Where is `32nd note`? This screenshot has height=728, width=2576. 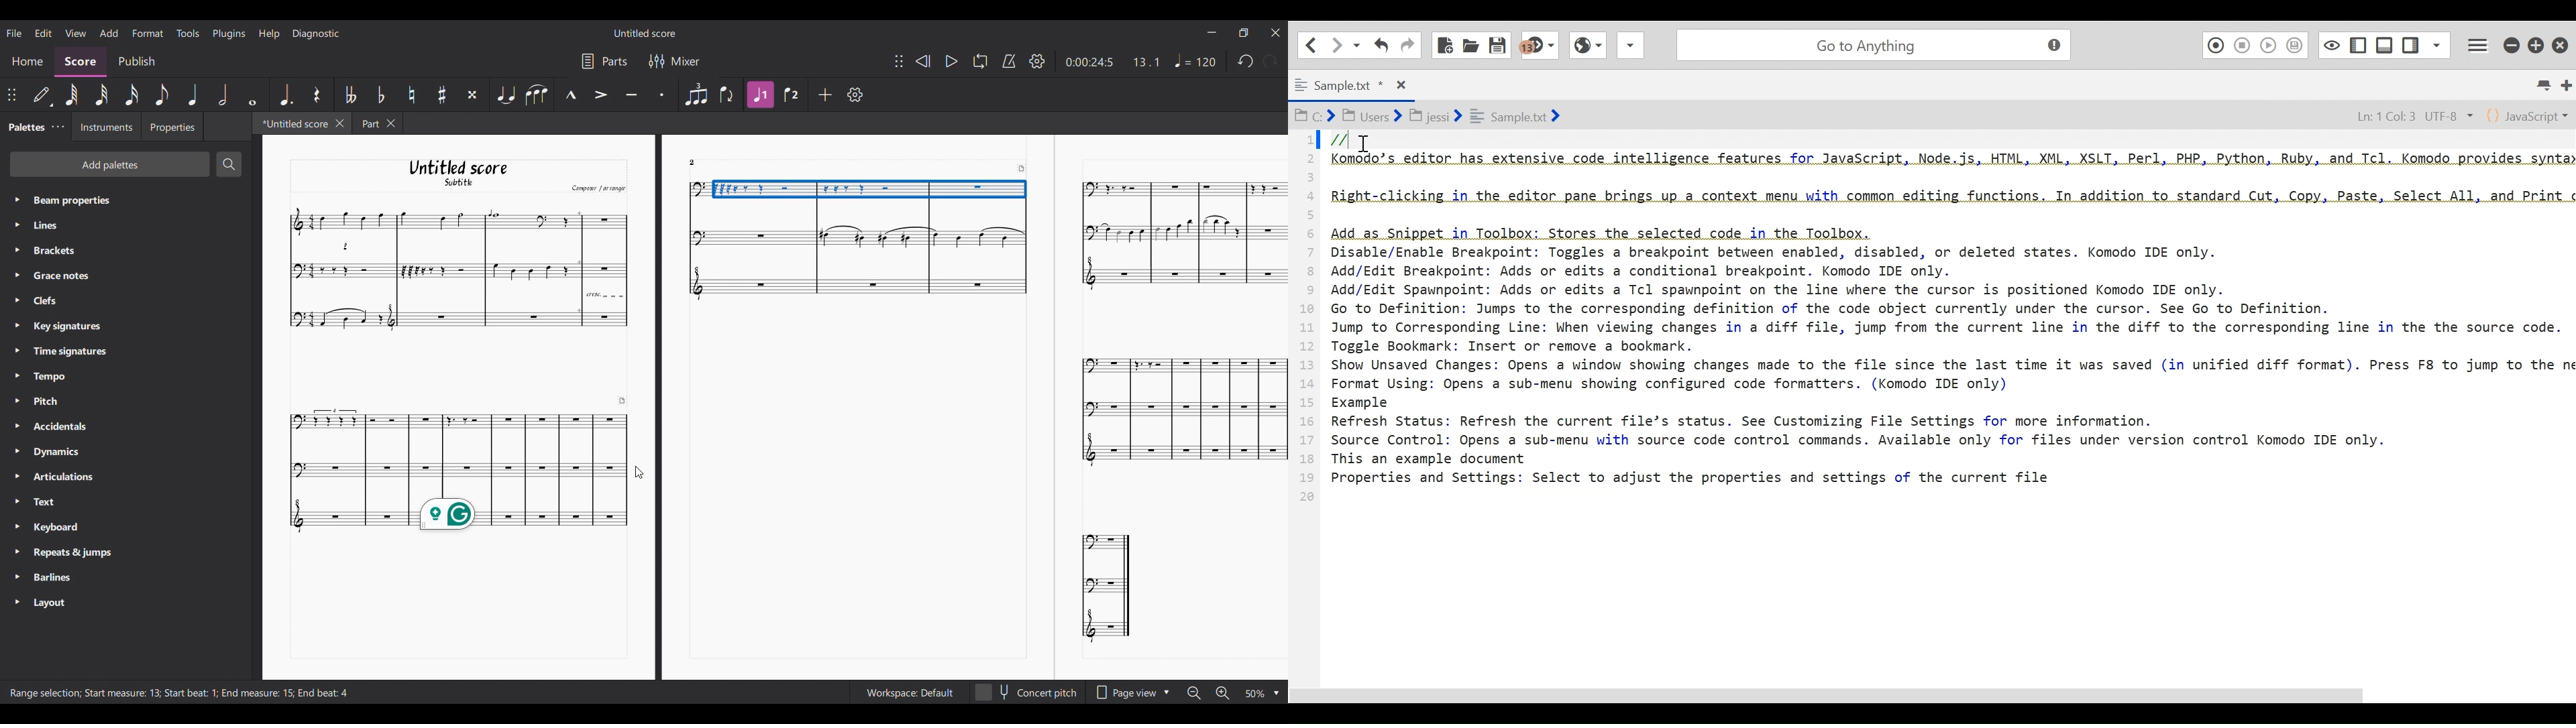 32nd note is located at coordinates (101, 95).